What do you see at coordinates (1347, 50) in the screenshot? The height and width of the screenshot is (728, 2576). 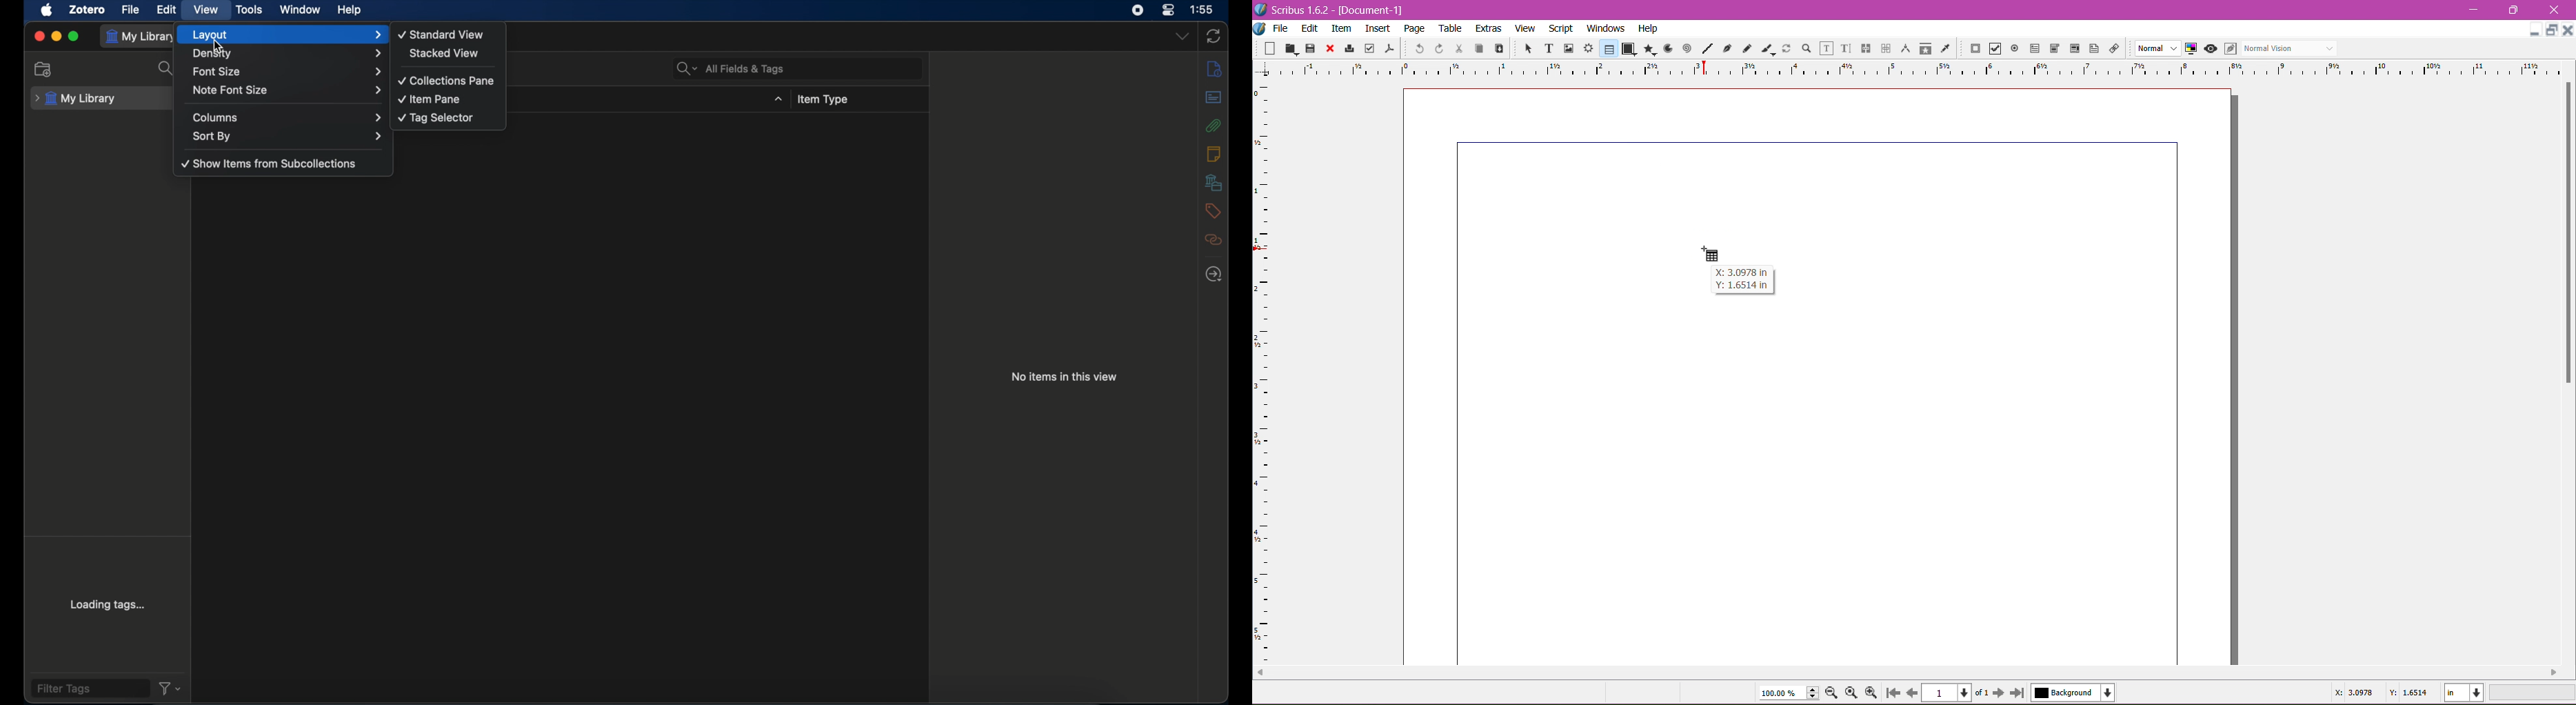 I see `Print` at bounding box center [1347, 50].